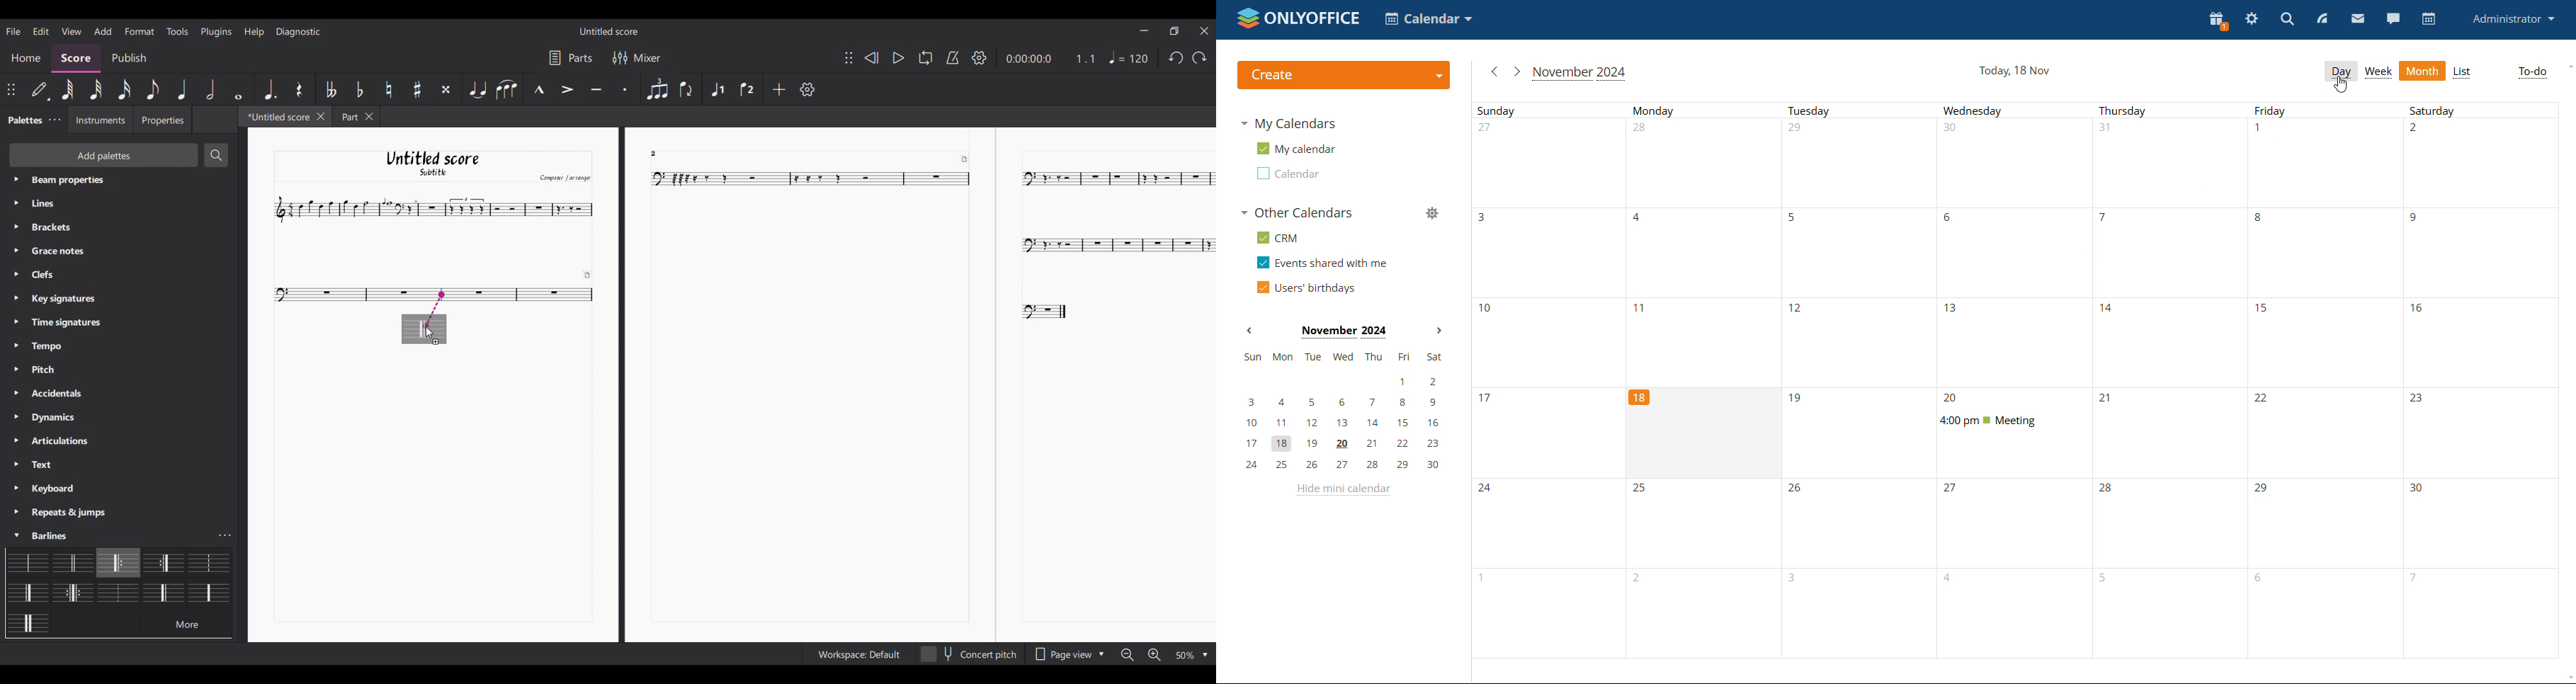 The height and width of the screenshot is (700, 2576). What do you see at coordinates (73, 512) in the screenshot?
I see `Palette settings` at bounding box center [73, 512].